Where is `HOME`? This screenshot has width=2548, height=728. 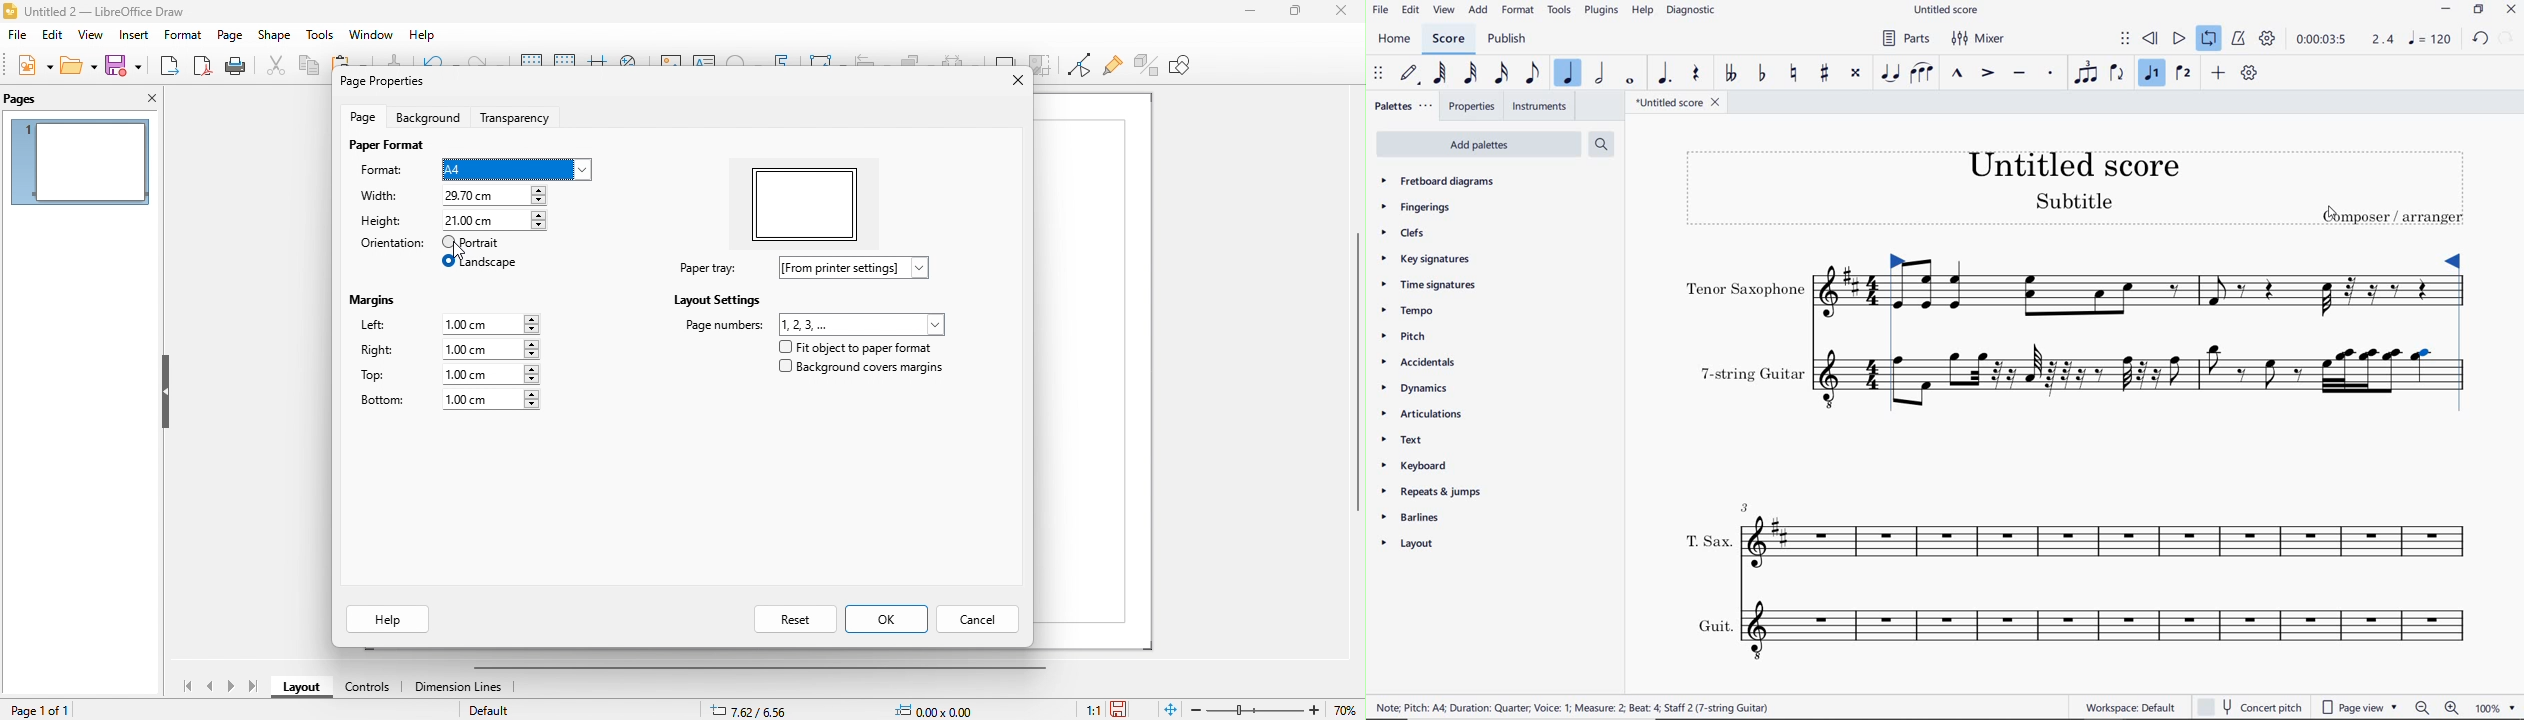 HOME is located at coordinates (1393, 39).